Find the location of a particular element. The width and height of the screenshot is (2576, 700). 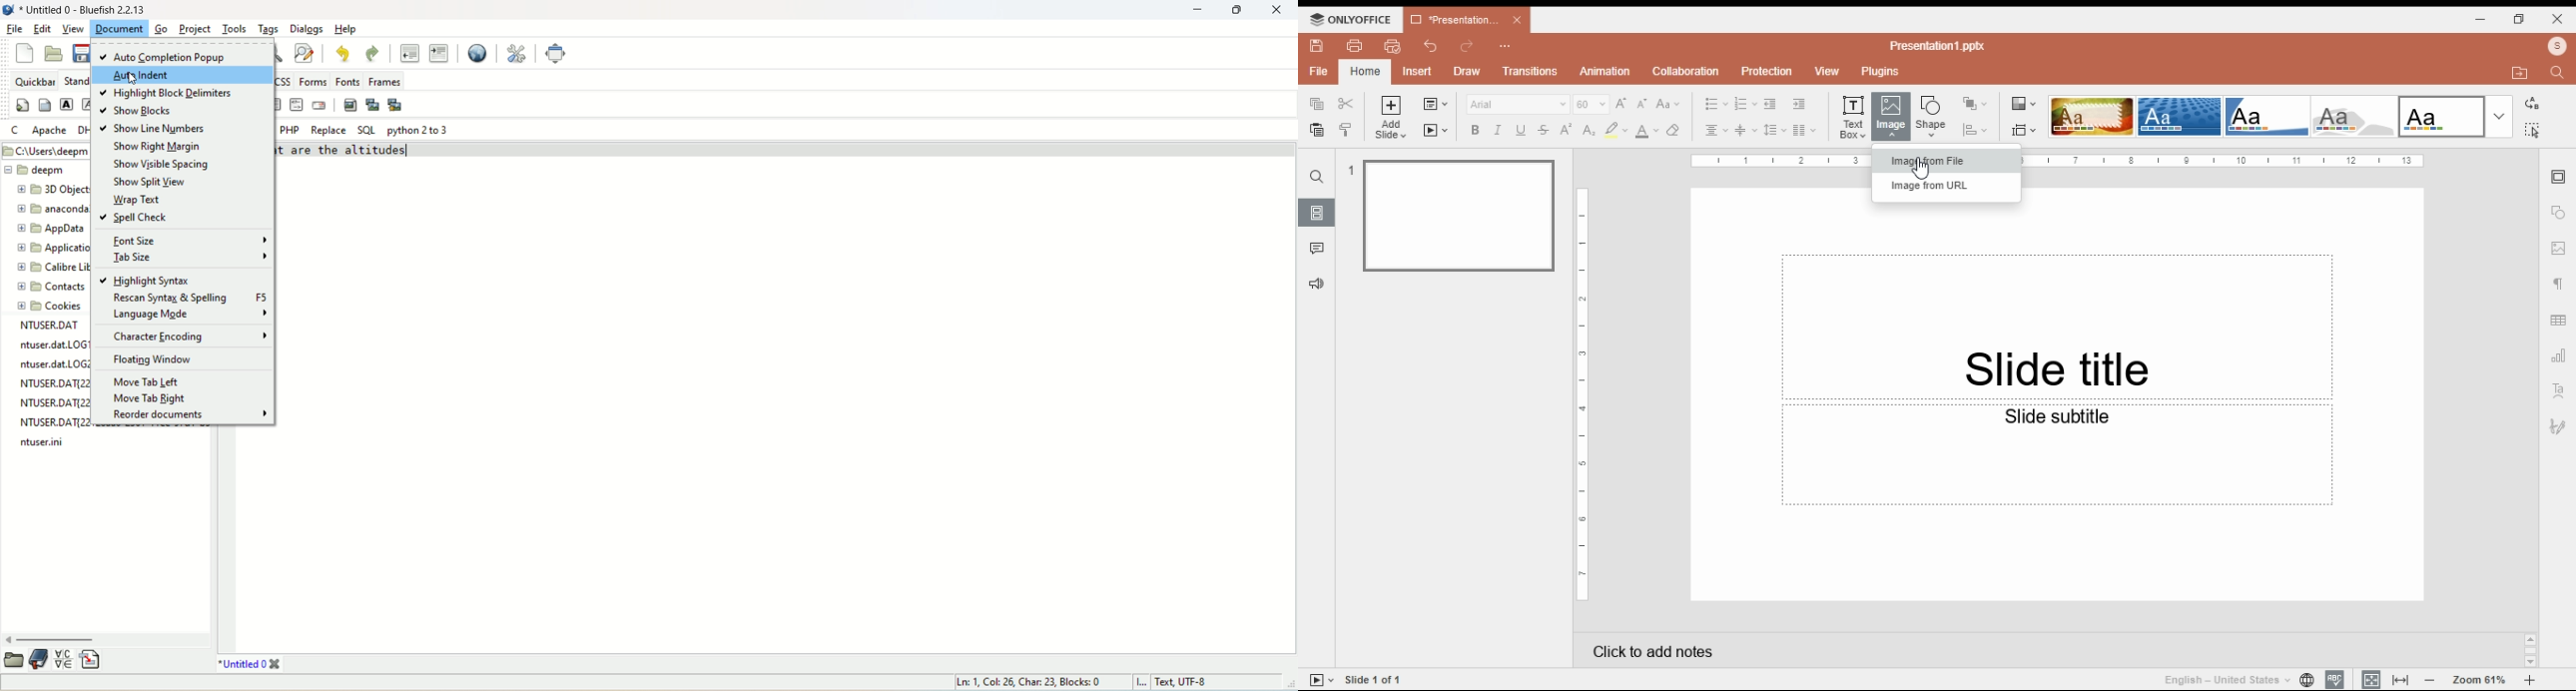

theme 1 is located at coordinates (2090, 117).